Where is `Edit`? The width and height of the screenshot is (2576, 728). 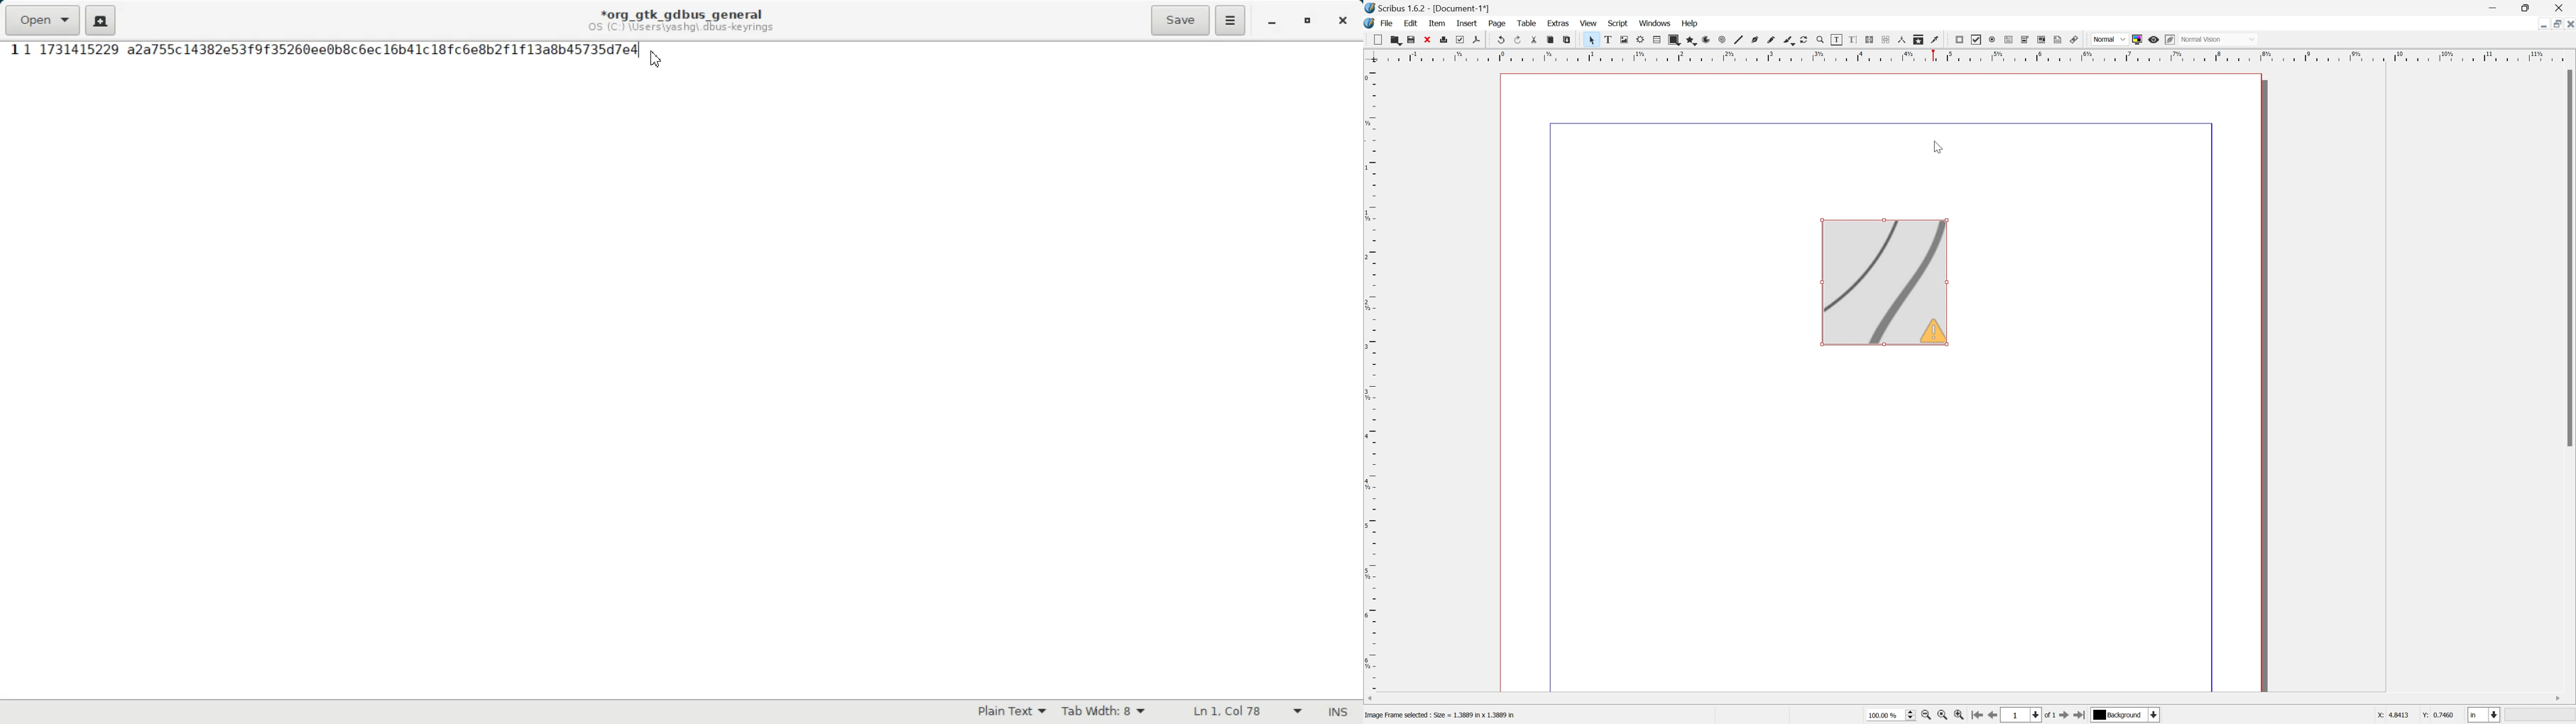
Edit is located at coordinates (1411, 23).